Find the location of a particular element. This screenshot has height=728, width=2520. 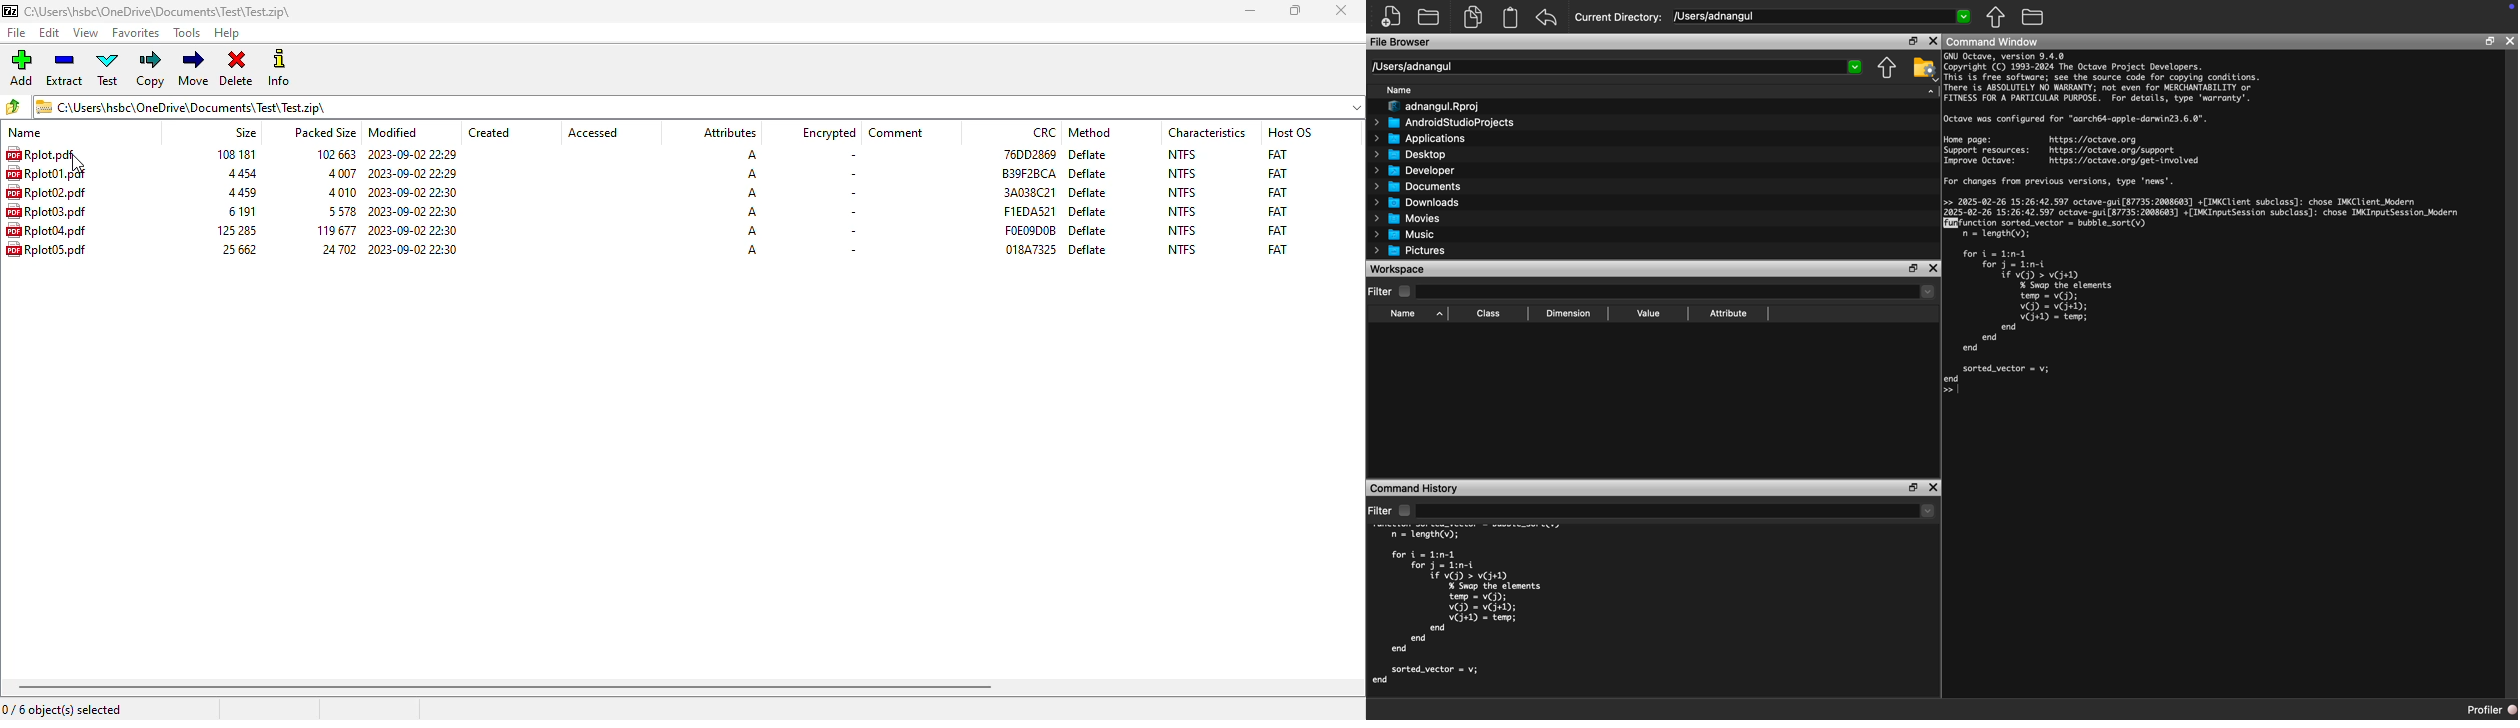

deflate is located at coordinates (1087, 212).